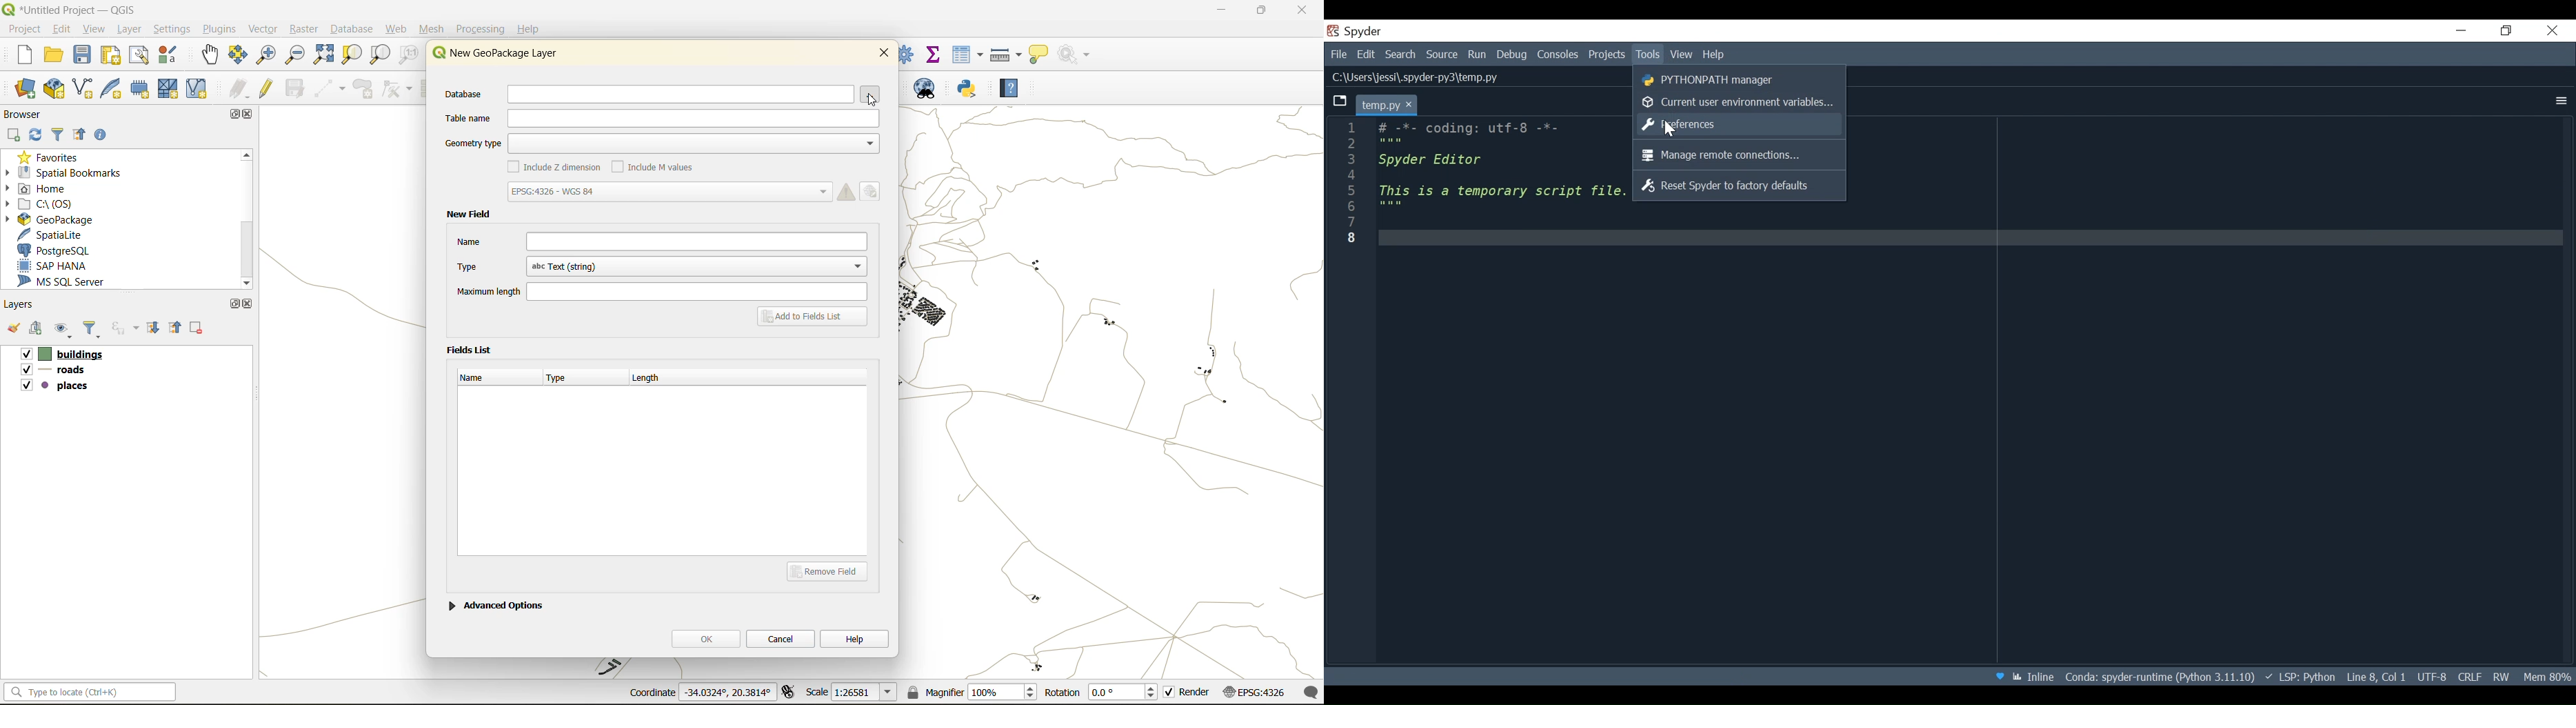 The height and width of the screenshot is (728, 2576). Describe the element at coordinates (250, 115) in the screenshot. I see `close` at that location.